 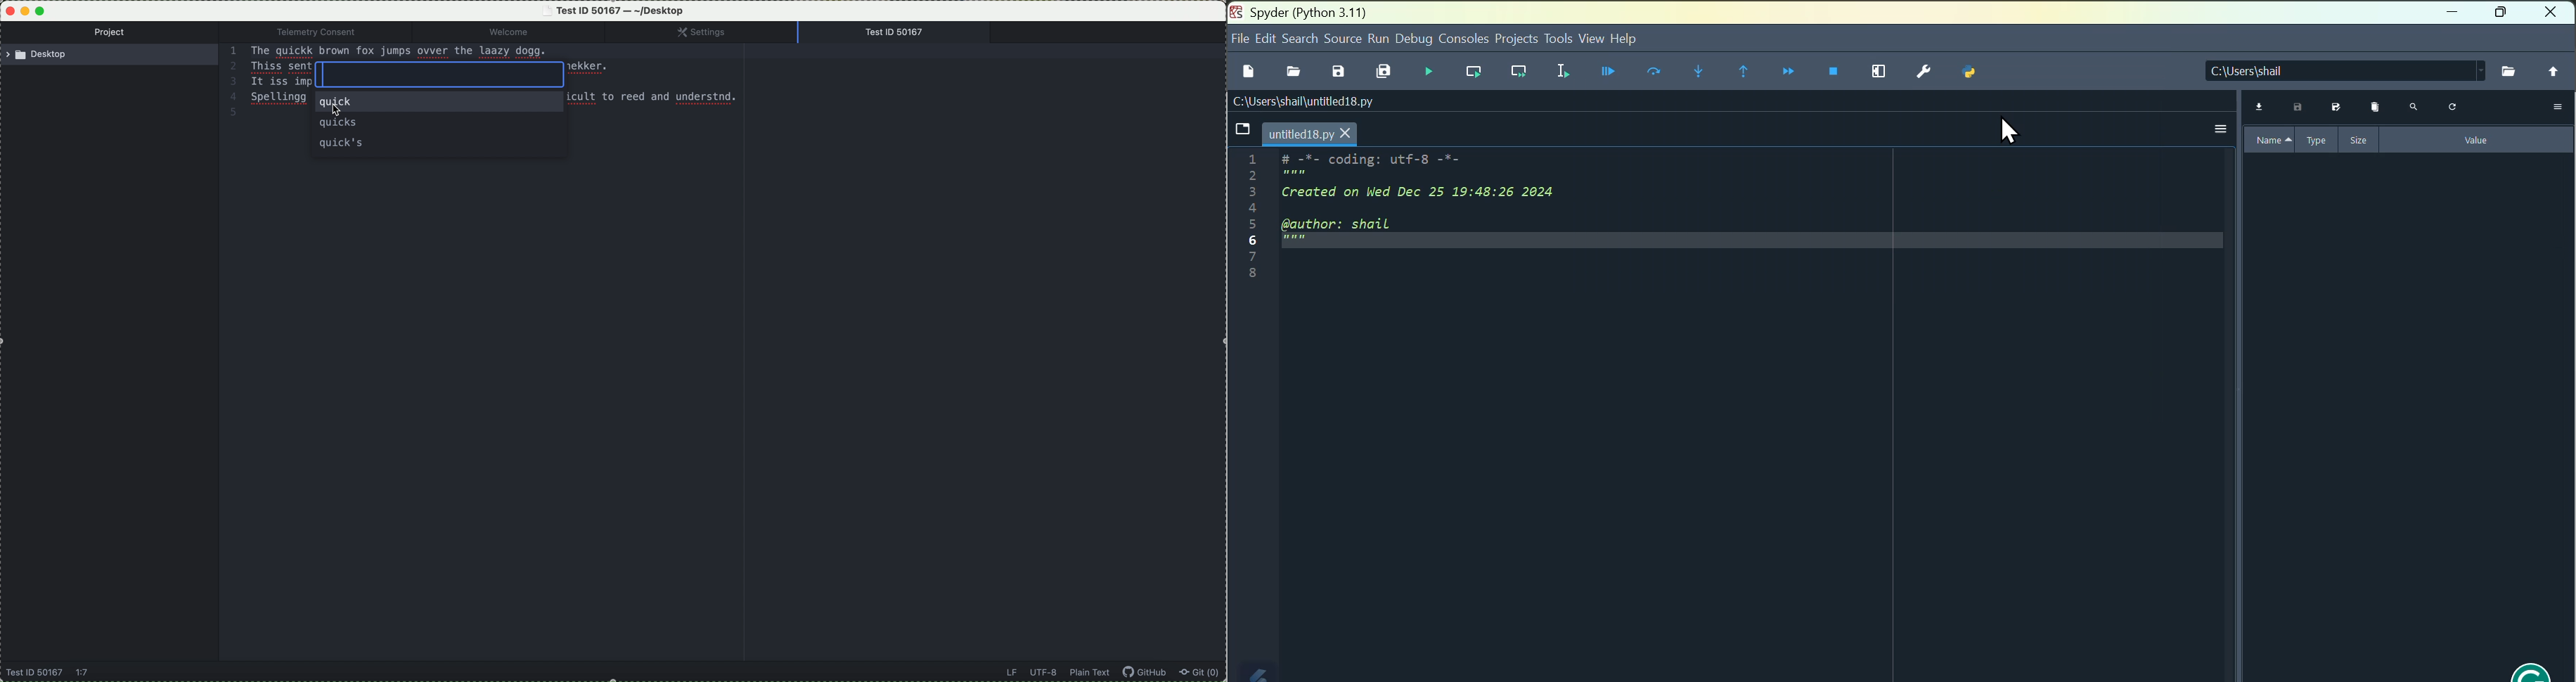 What do you see at coordinates (1203, 673) in the screenshot?
I see `Git (0)` at bounding box center [1203, 673].